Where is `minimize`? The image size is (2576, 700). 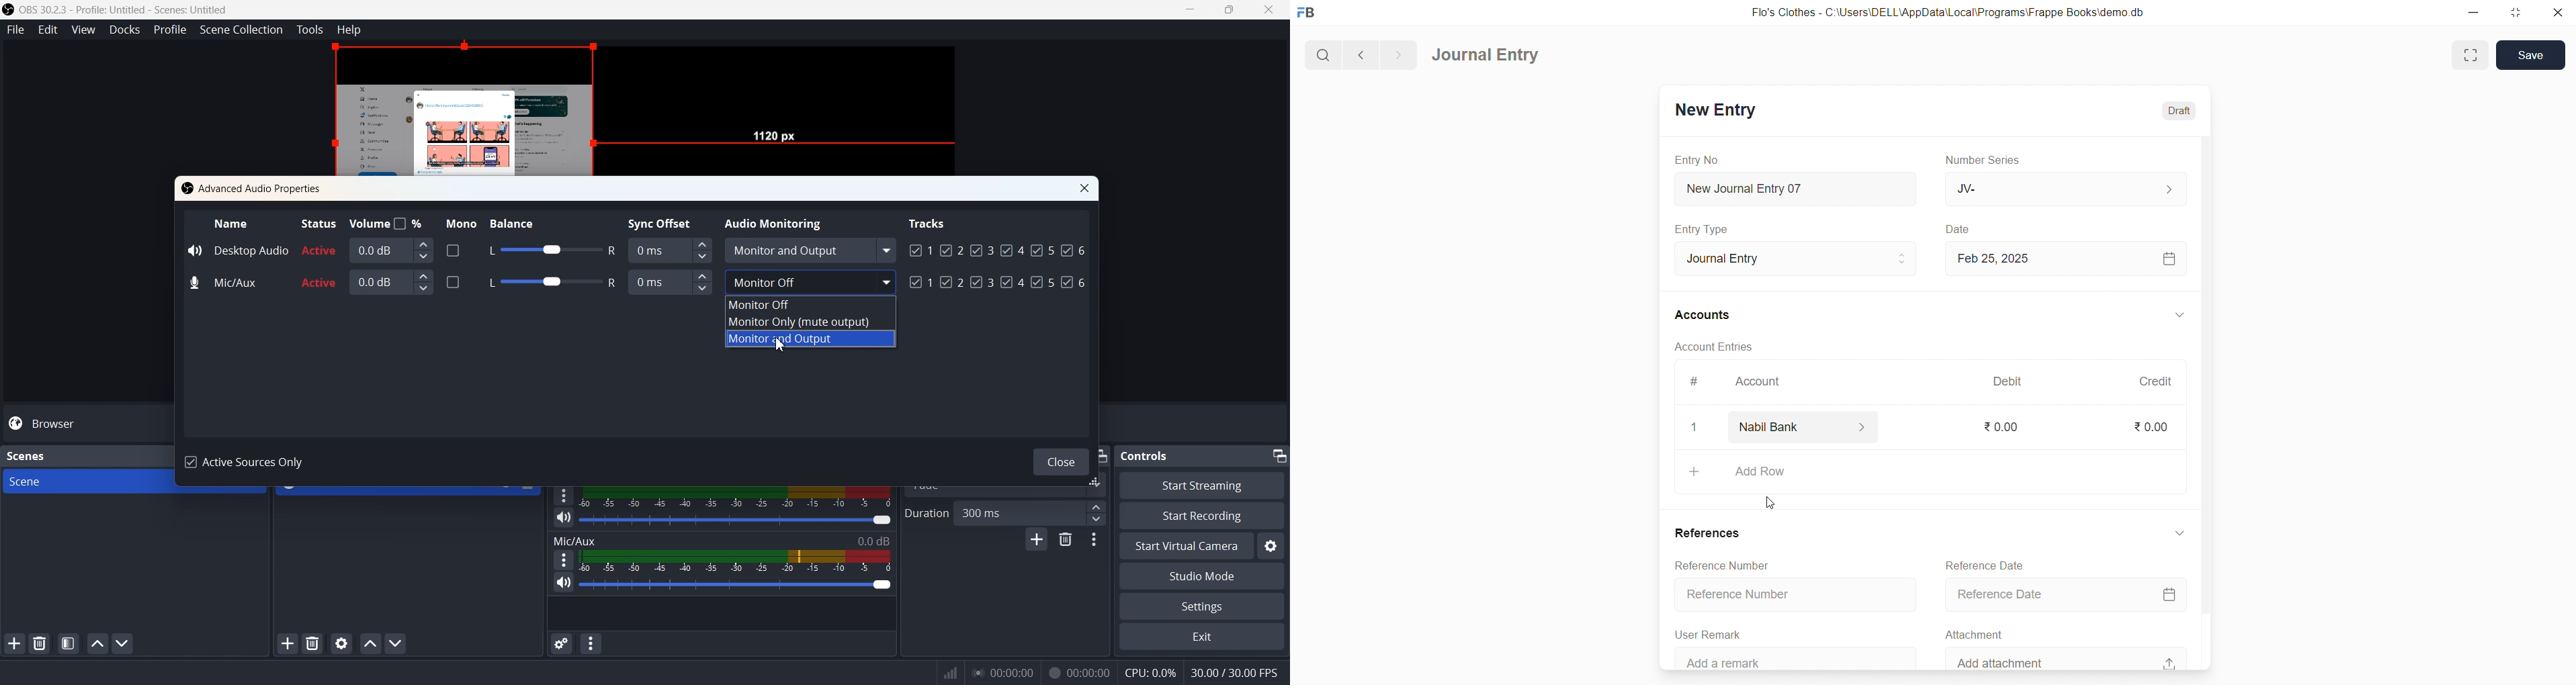 minimize is located at coordinates (2473, 13).